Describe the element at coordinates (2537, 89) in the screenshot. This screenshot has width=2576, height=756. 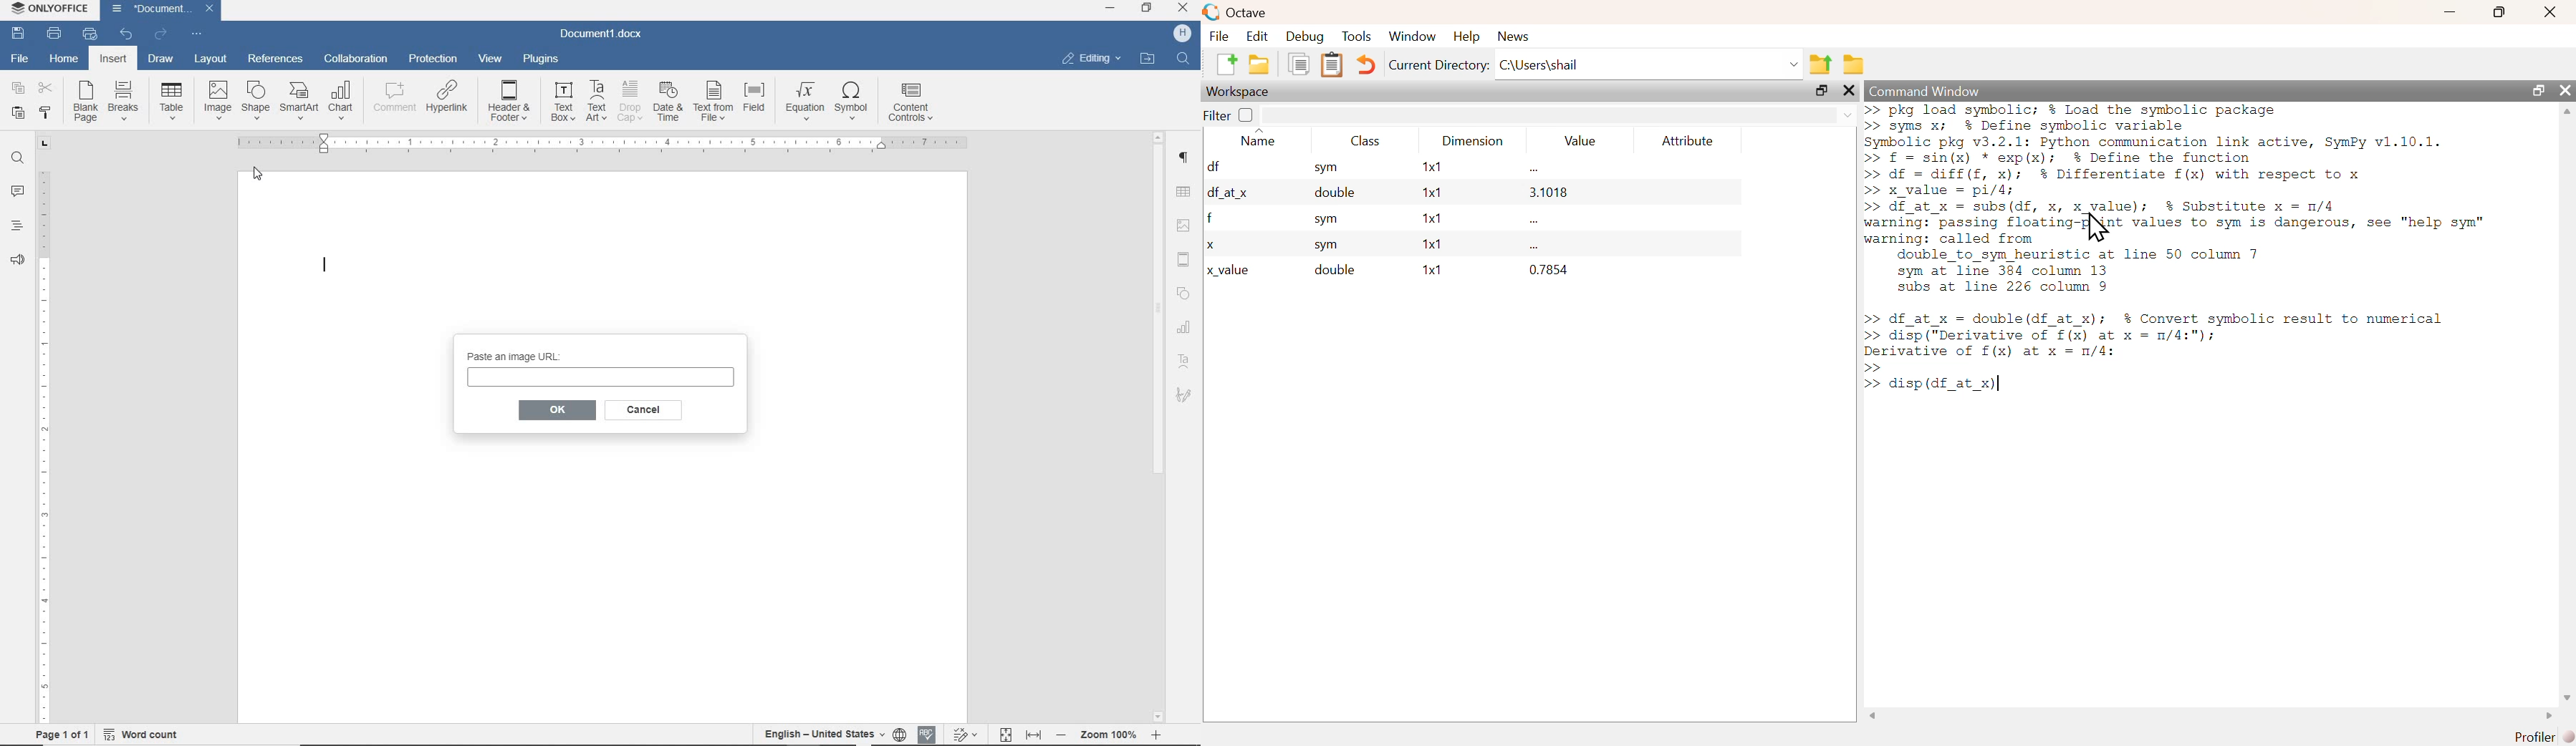
I see `maximize` at that location.